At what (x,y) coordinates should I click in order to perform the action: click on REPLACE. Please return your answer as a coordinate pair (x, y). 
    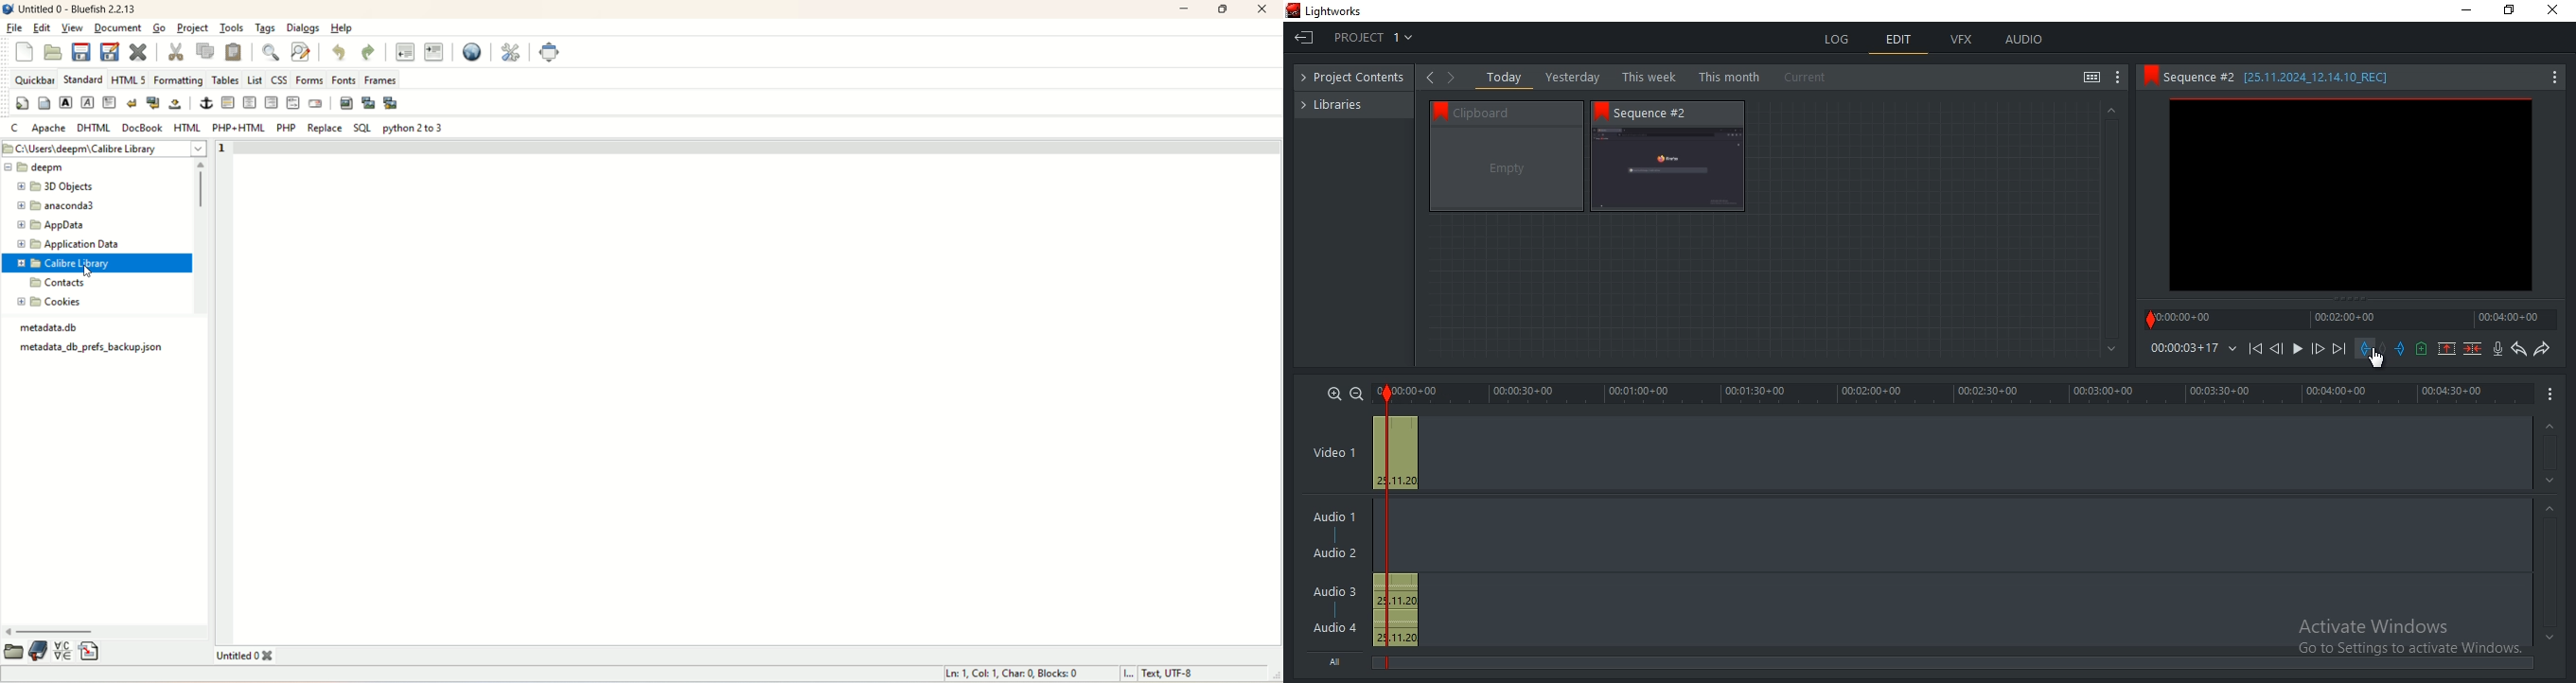
    Looking at the image, I should click on (324, 130).